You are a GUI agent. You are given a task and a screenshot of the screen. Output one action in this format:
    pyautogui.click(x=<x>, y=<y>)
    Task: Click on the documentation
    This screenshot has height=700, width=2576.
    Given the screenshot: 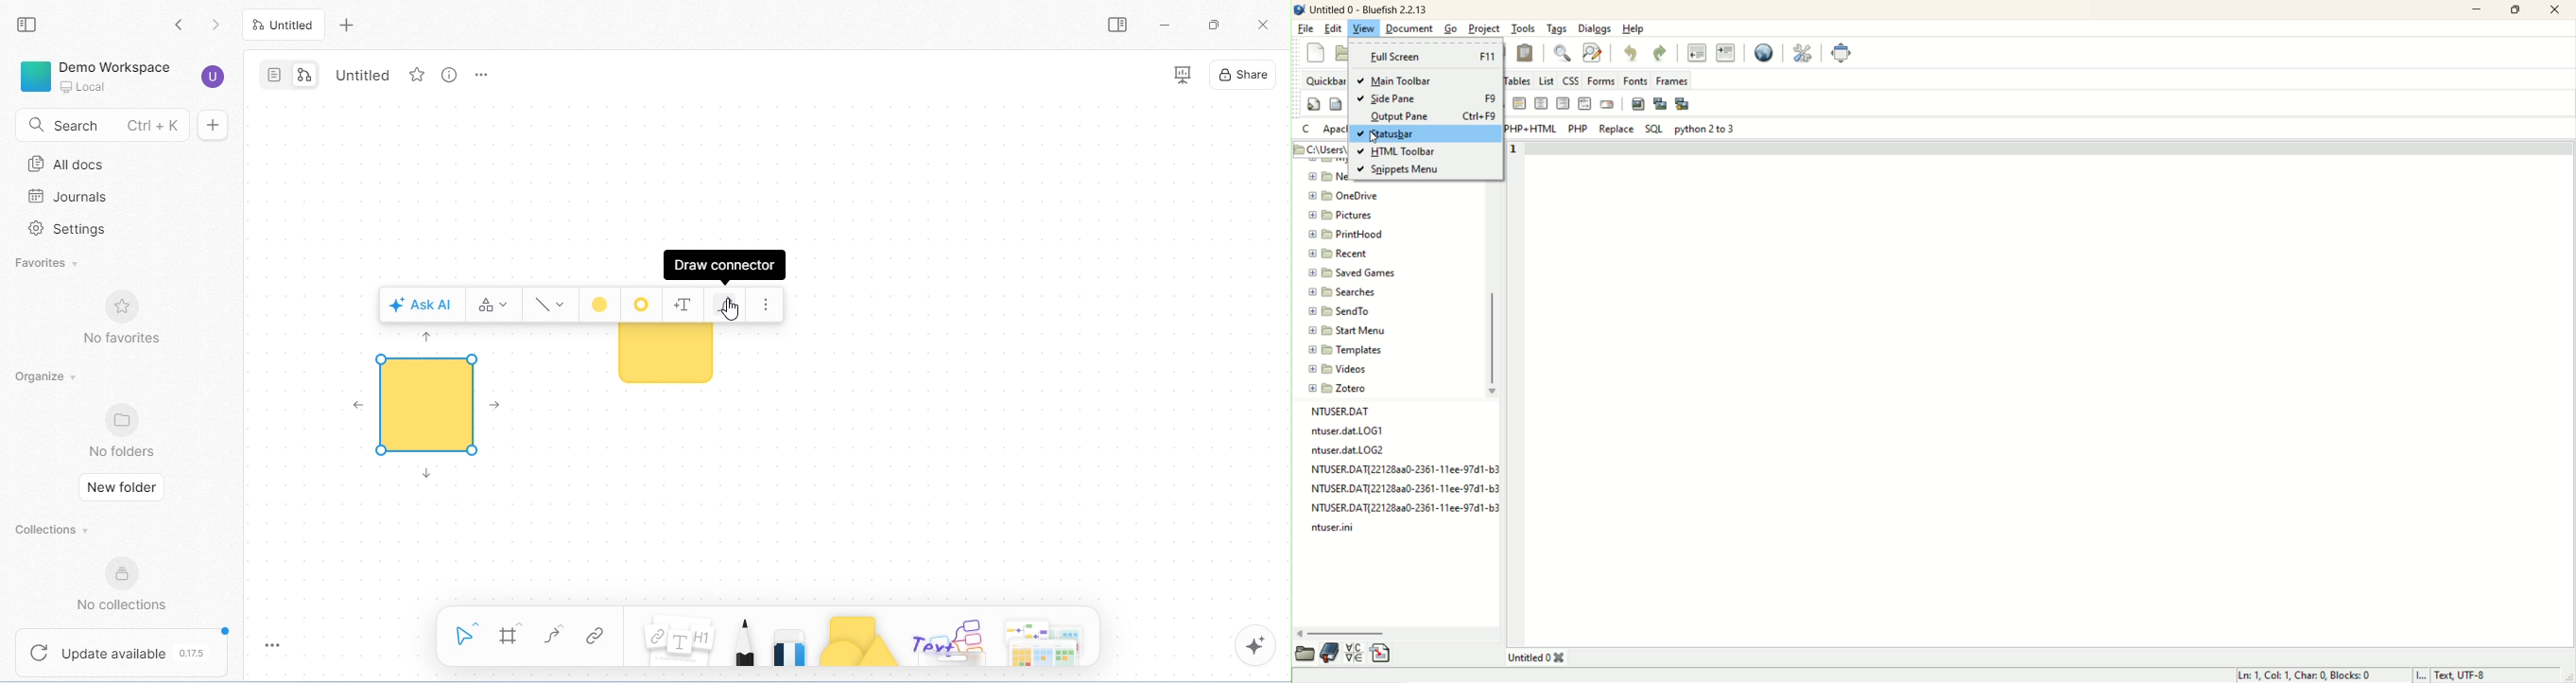 What is the action you would take?
    pyautogui.click(x=1330, y=652)
    